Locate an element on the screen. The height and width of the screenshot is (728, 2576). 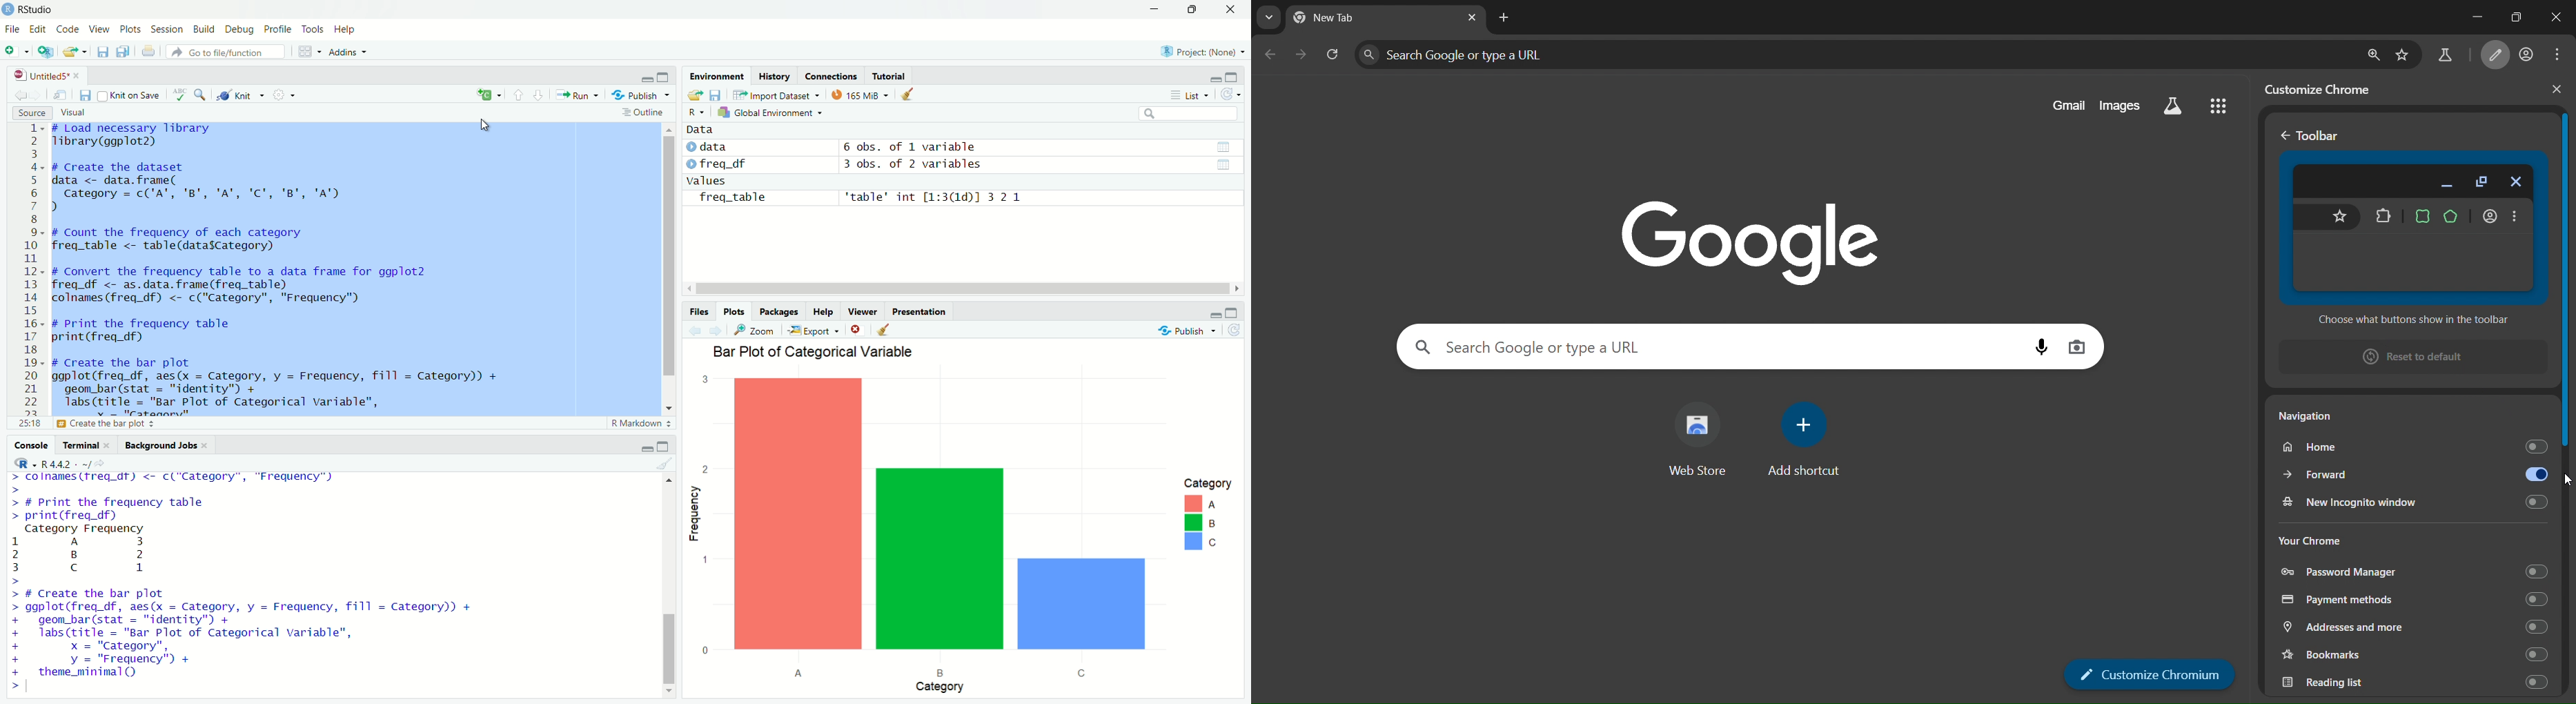
files is located at coordinates (701, 312).